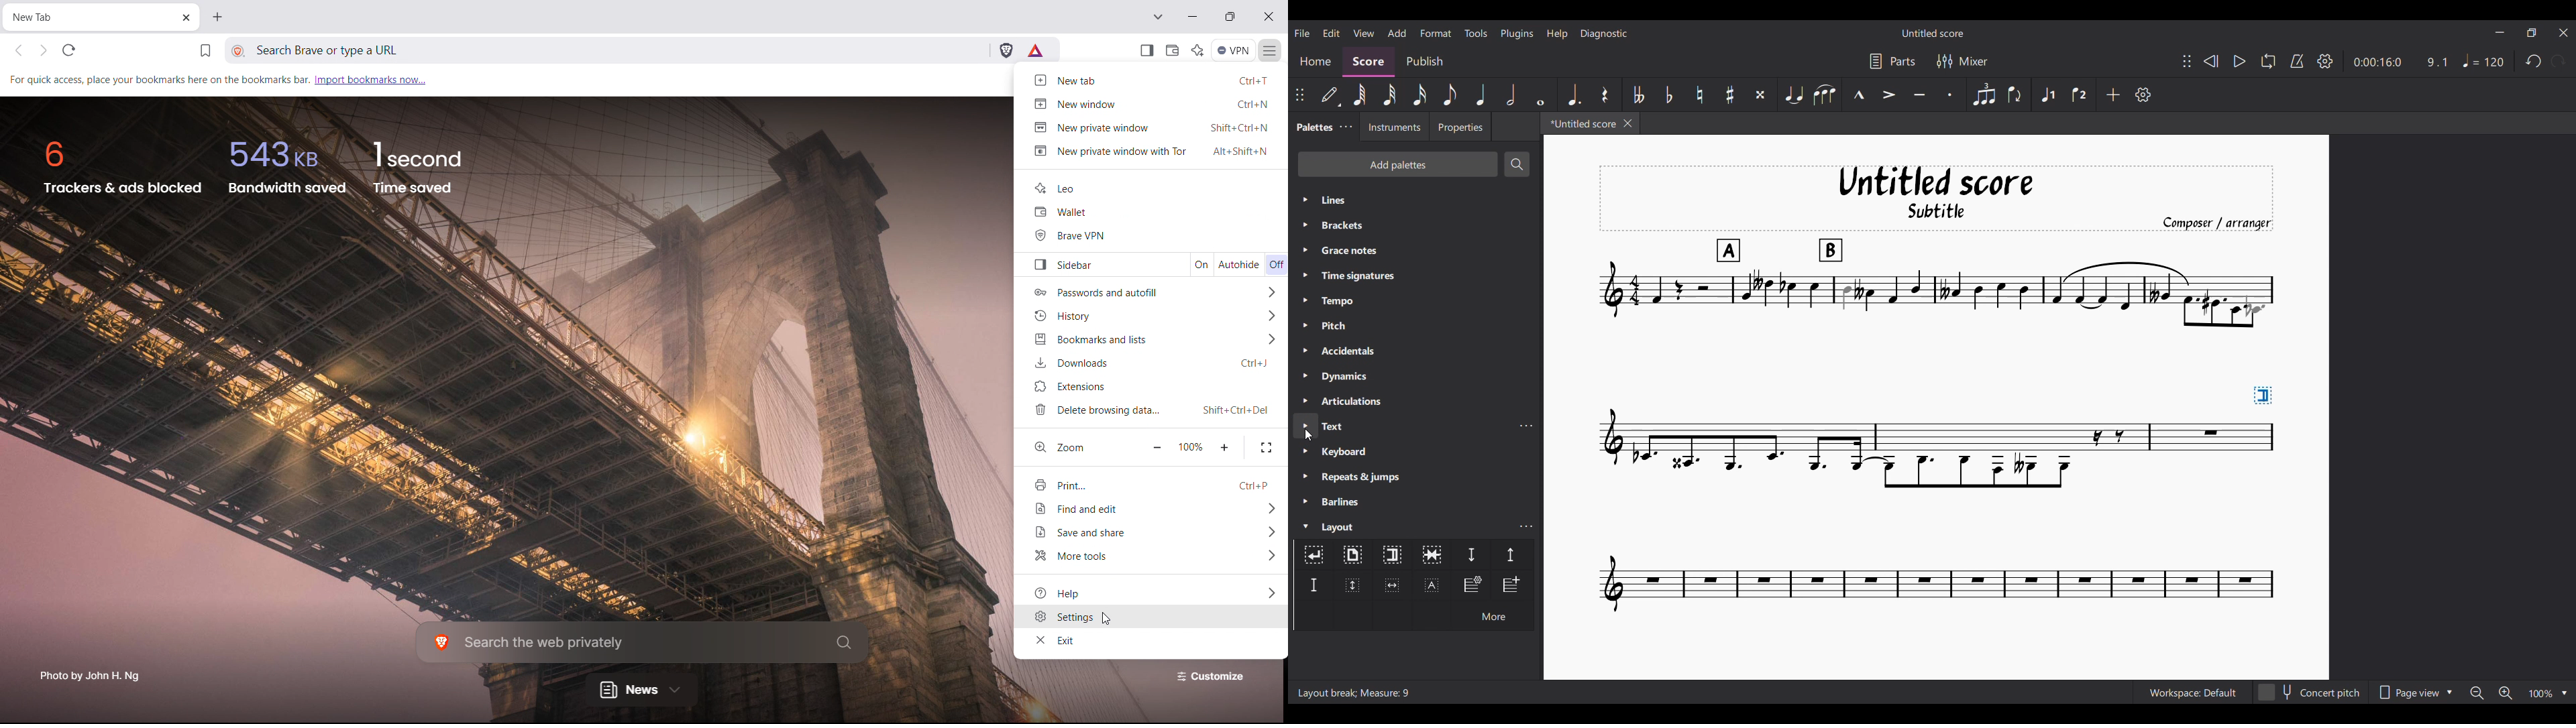  Describe the element at coordinates (1419, 95) in the screenshot. I see `16th note` at that location.